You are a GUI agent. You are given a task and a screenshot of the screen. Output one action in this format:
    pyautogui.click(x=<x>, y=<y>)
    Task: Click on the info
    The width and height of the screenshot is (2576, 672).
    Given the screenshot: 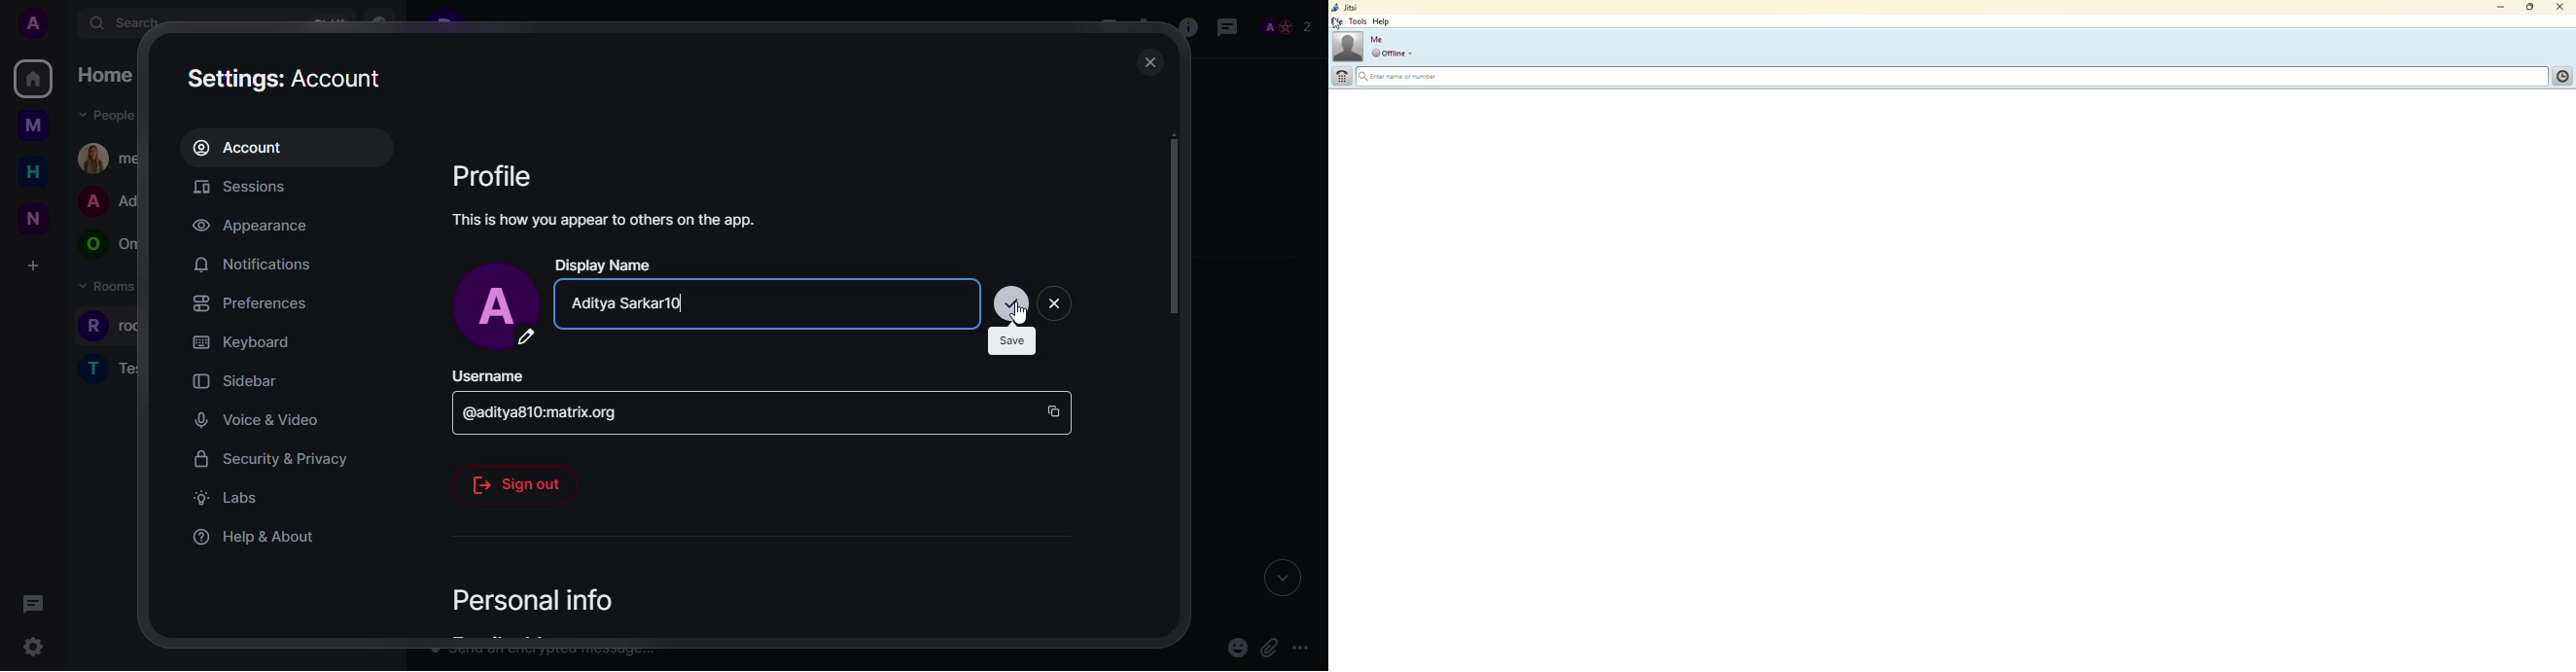 What is the action you would take?
    pyautogui.click(x=607, y=219)
    